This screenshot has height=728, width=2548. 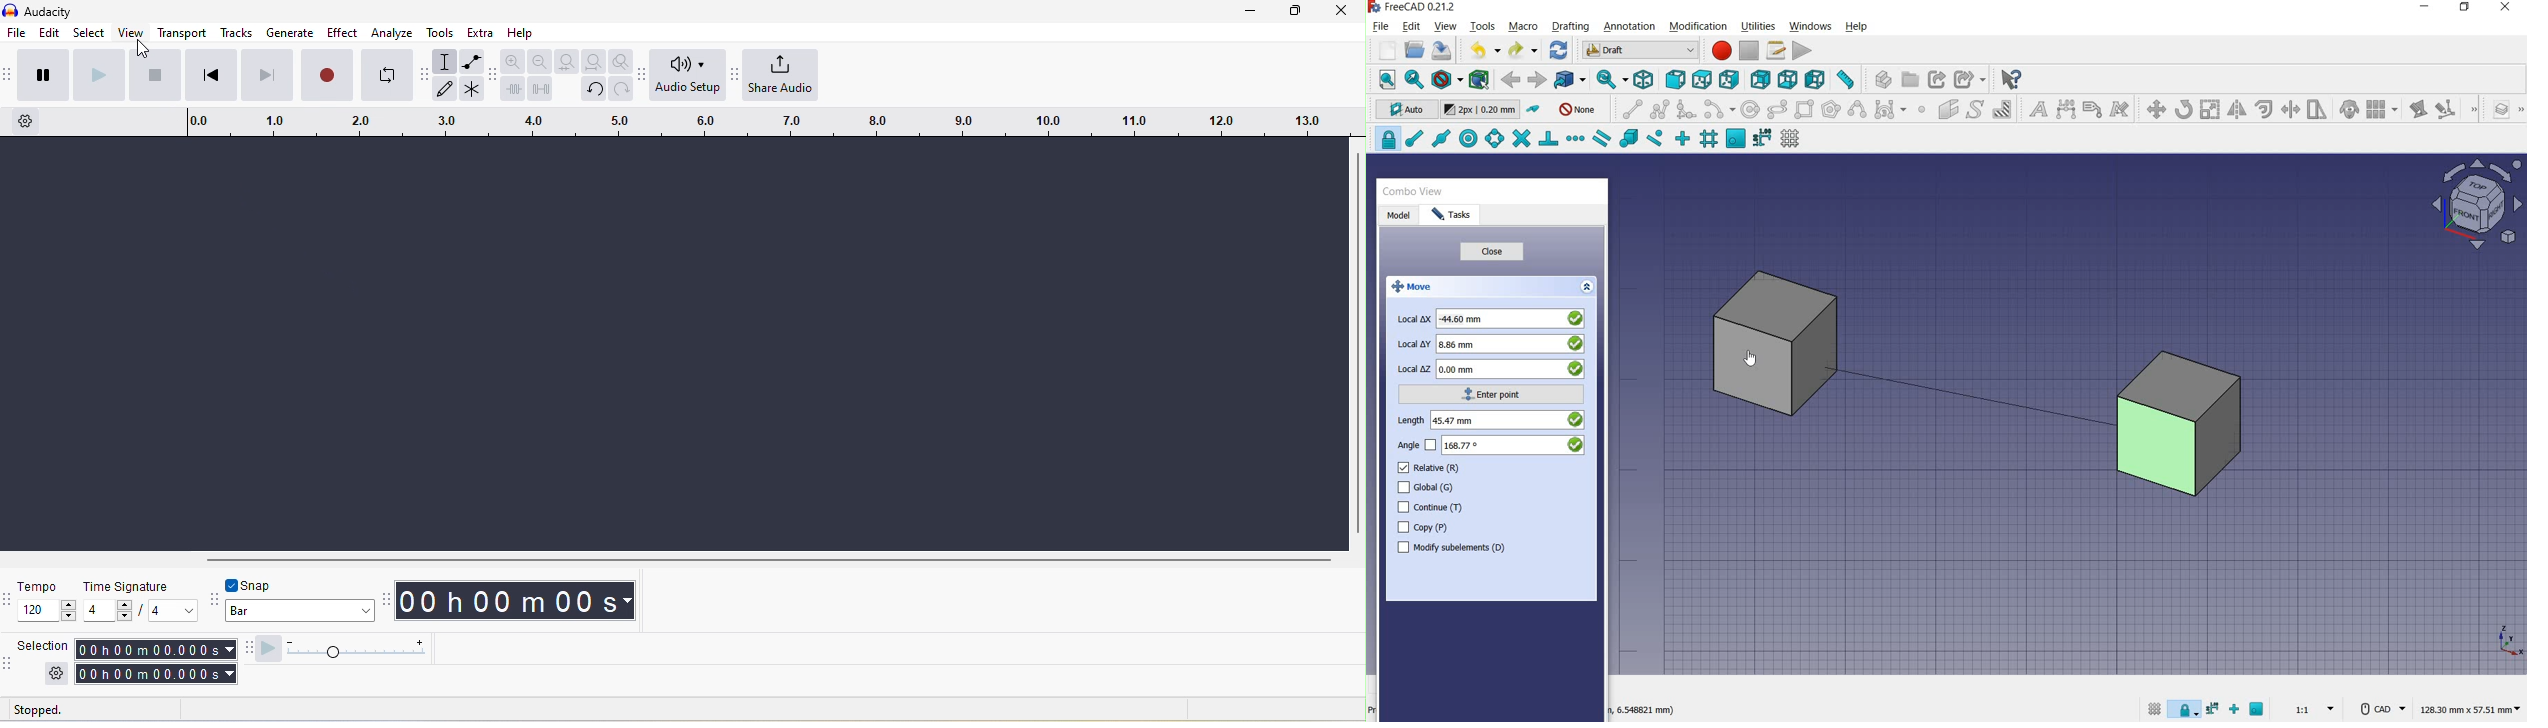 What do you see at coordinates (1948, 109) in the screenshot?
I see `facebinder` at bounding box center [1948, 109].